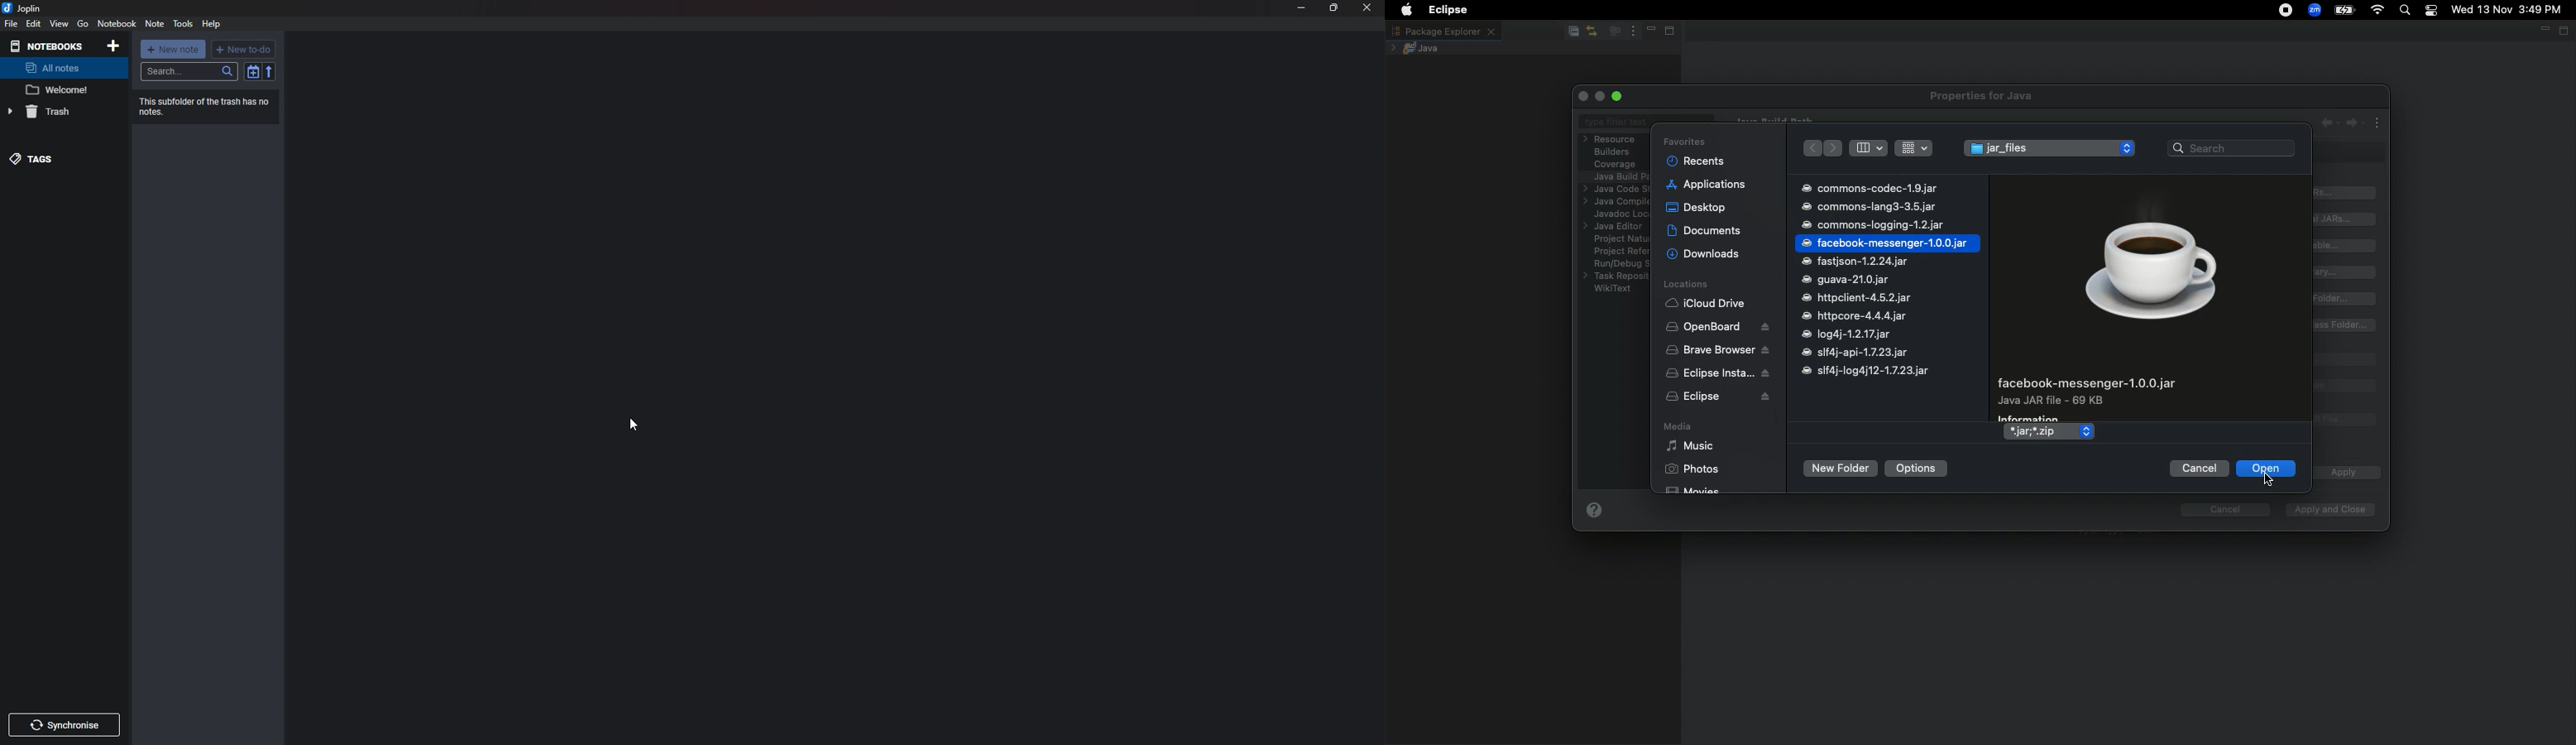 The height and width of the screenshot is (756, 2576). What do you see at coordinates (208, 105) in the screenshot?
I see `info` at bounding box center [208, 105].